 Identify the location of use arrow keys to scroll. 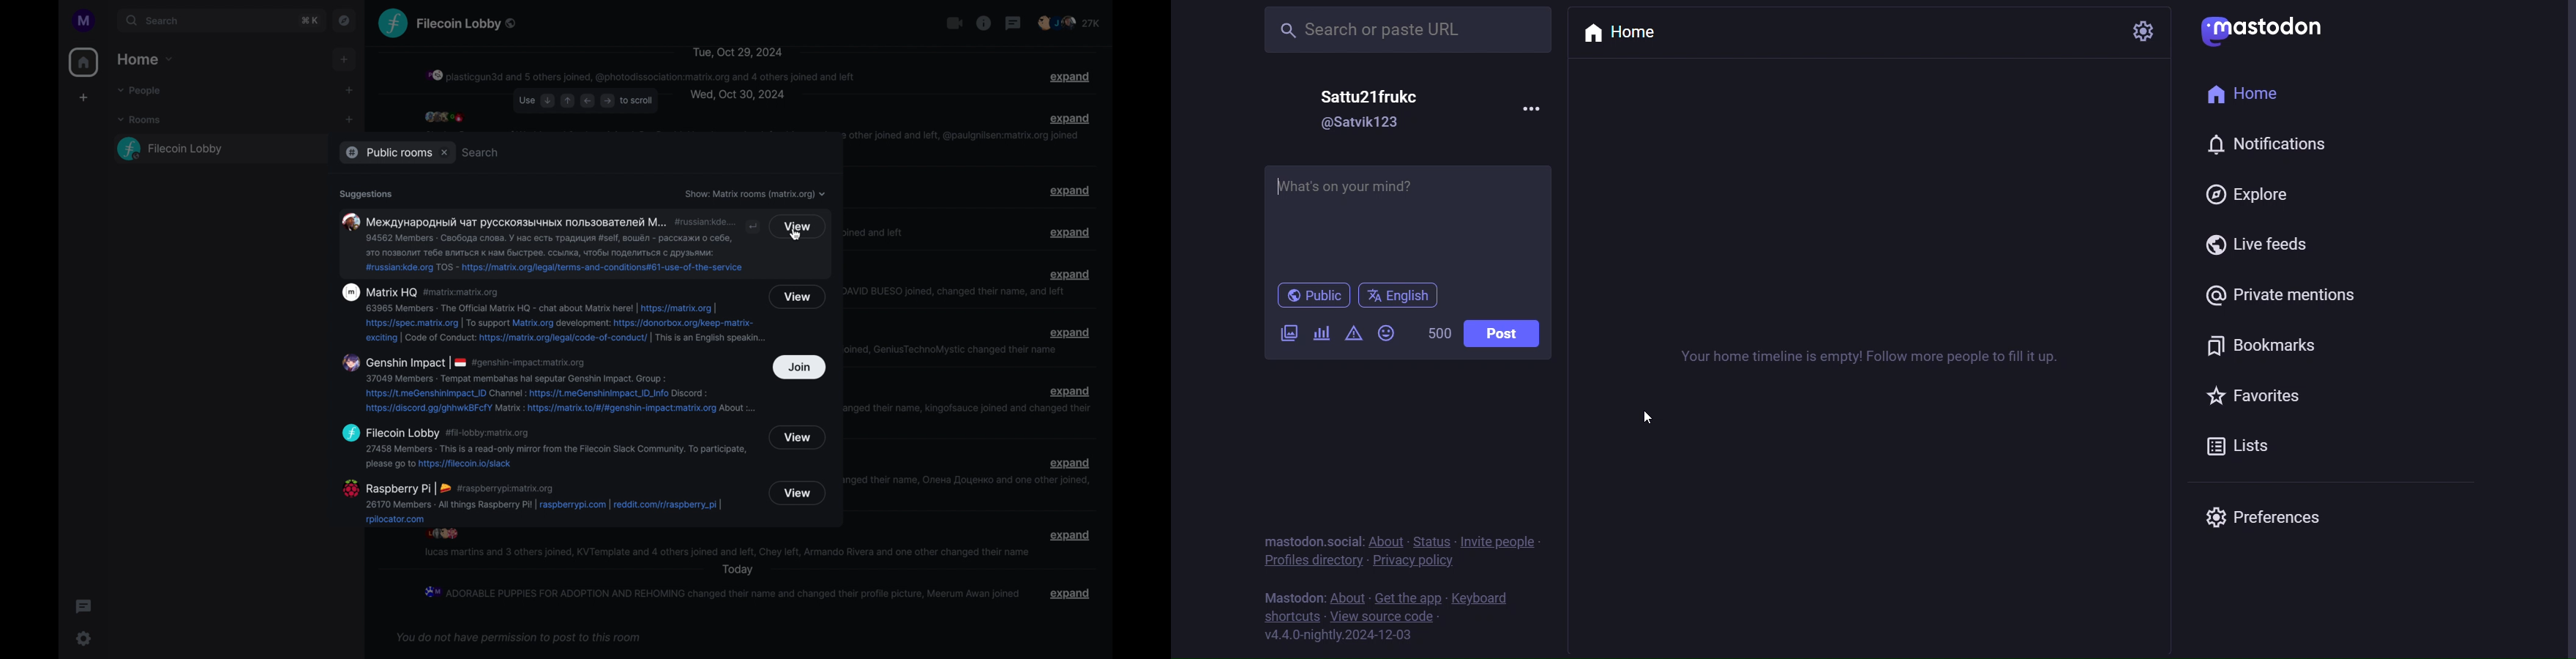
(585, 101).